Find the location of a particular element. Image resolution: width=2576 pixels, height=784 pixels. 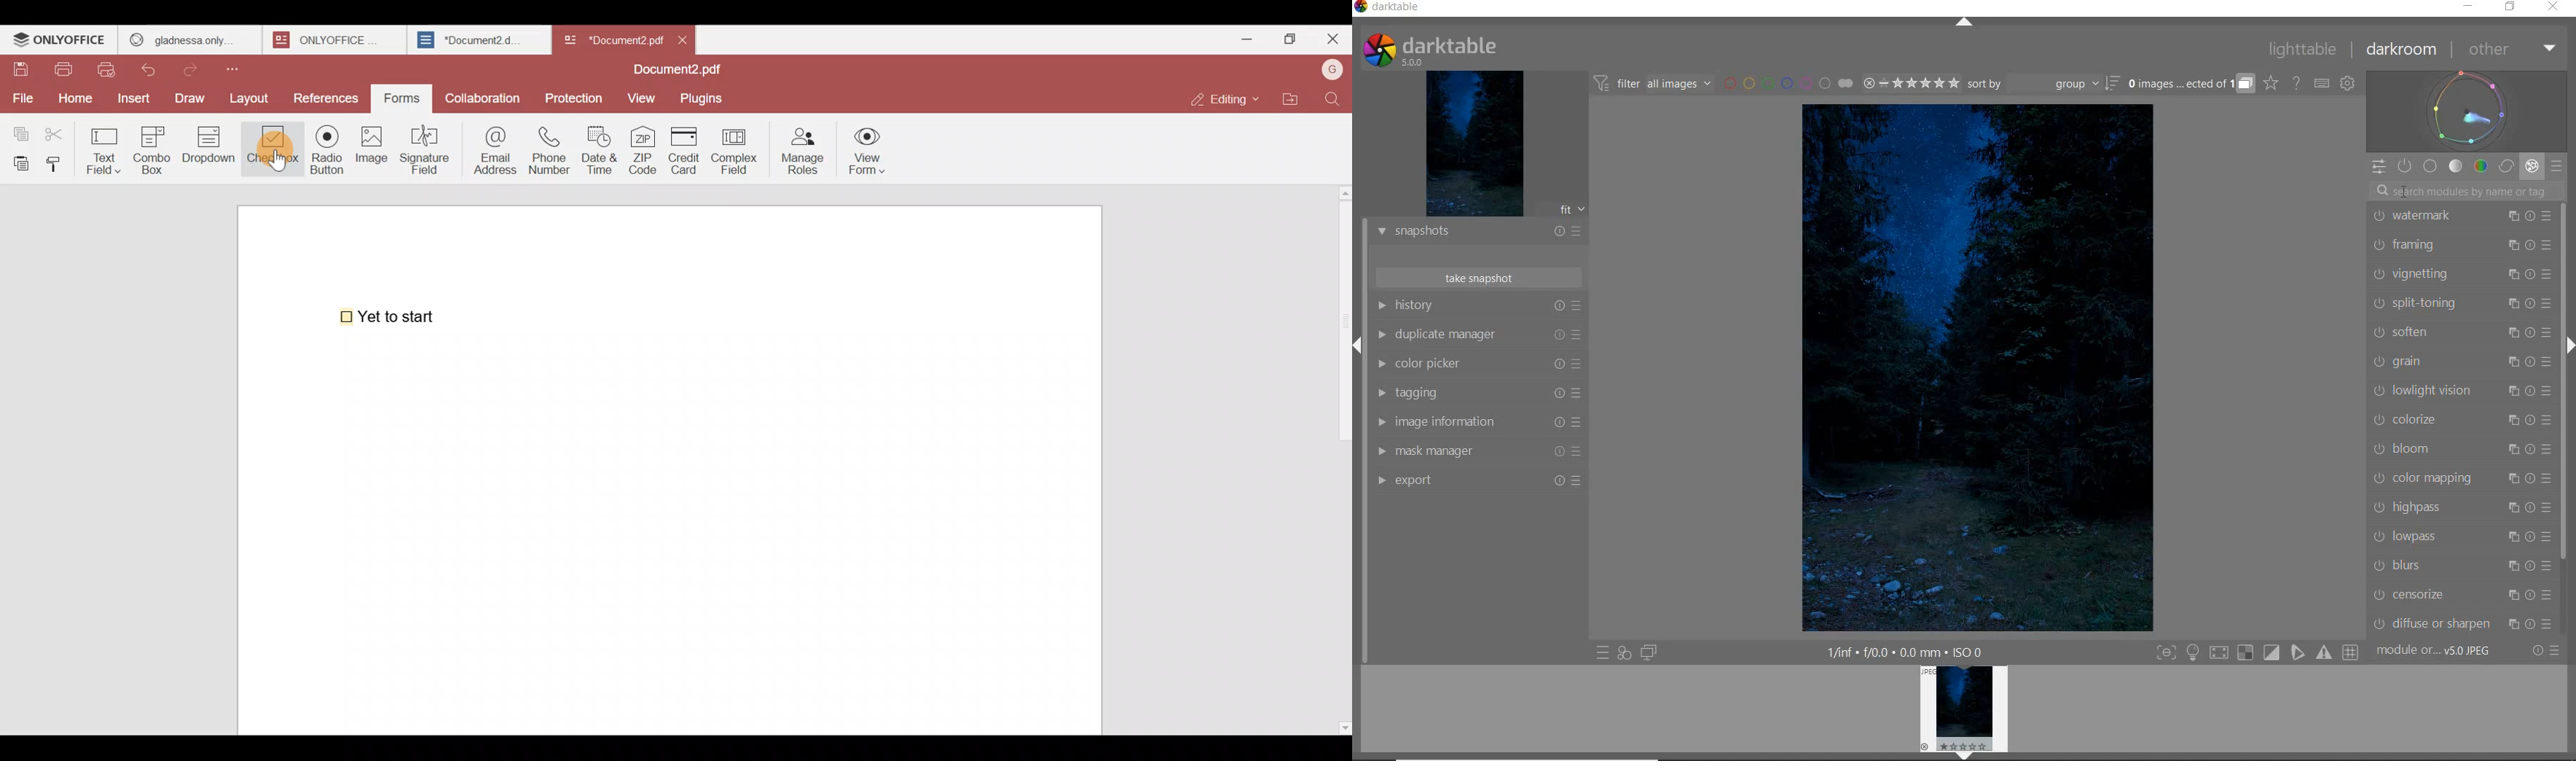

Scroll bar is located at coordinates (1340, 457).